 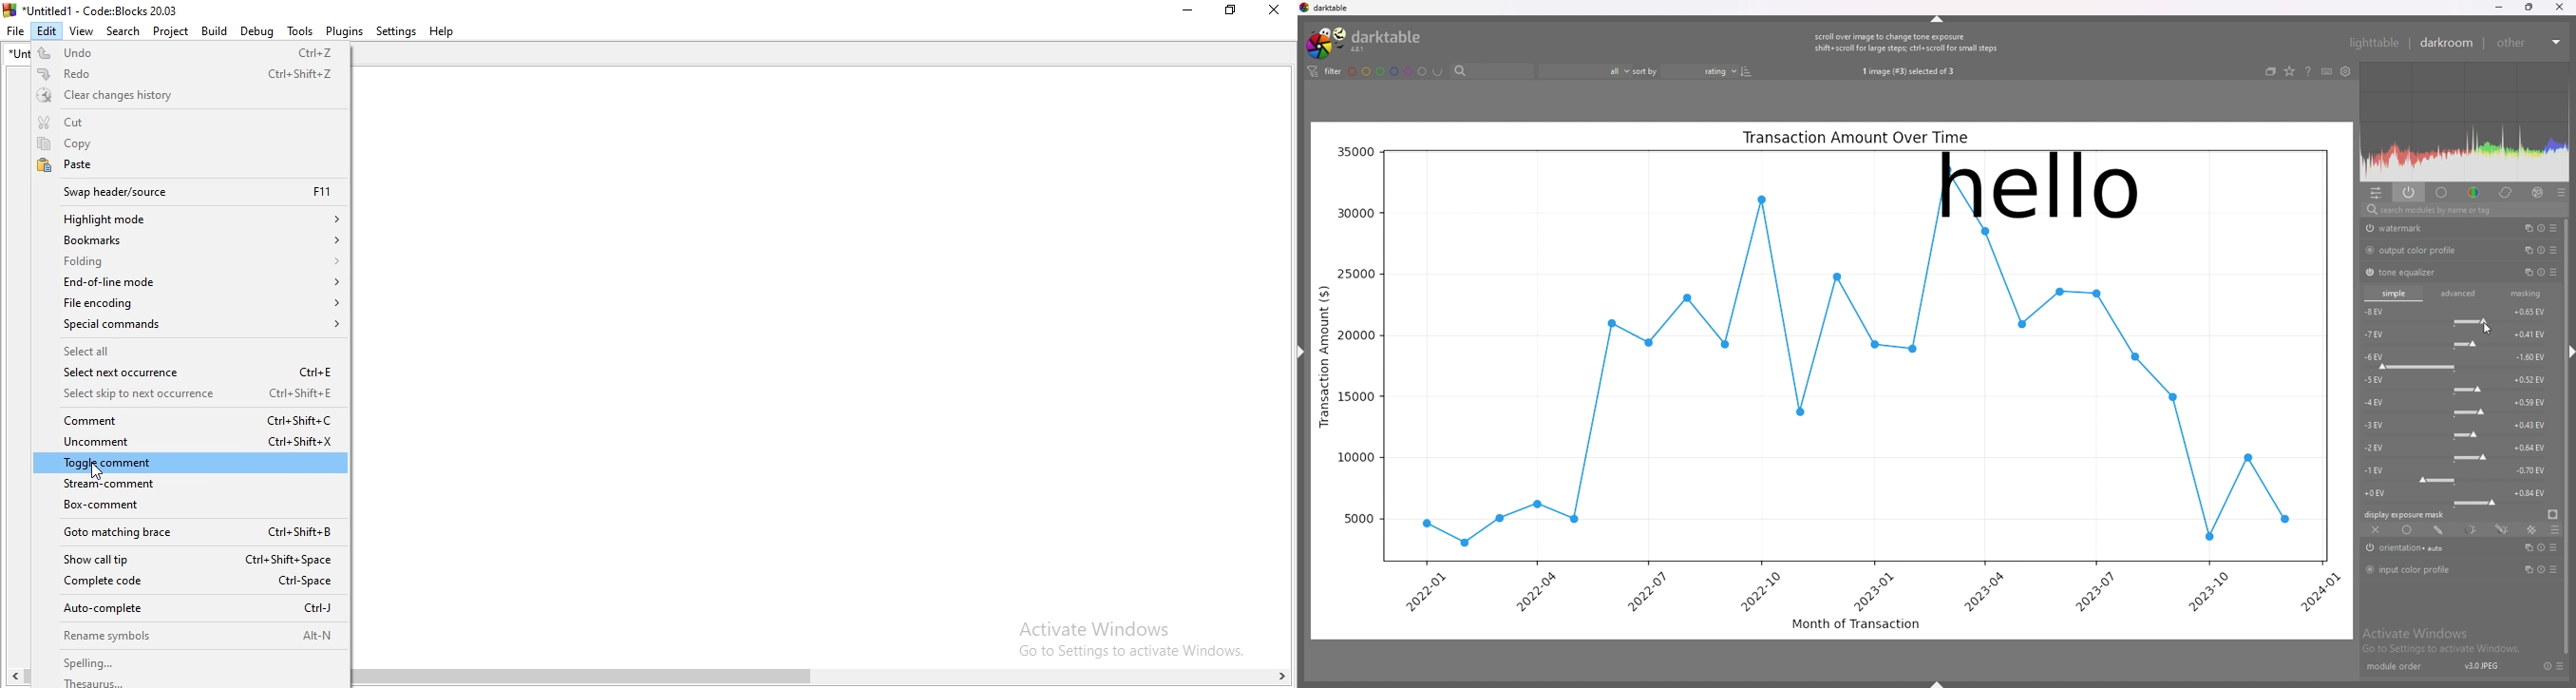 I want to click on heat map, so click(x=2466, y=121).